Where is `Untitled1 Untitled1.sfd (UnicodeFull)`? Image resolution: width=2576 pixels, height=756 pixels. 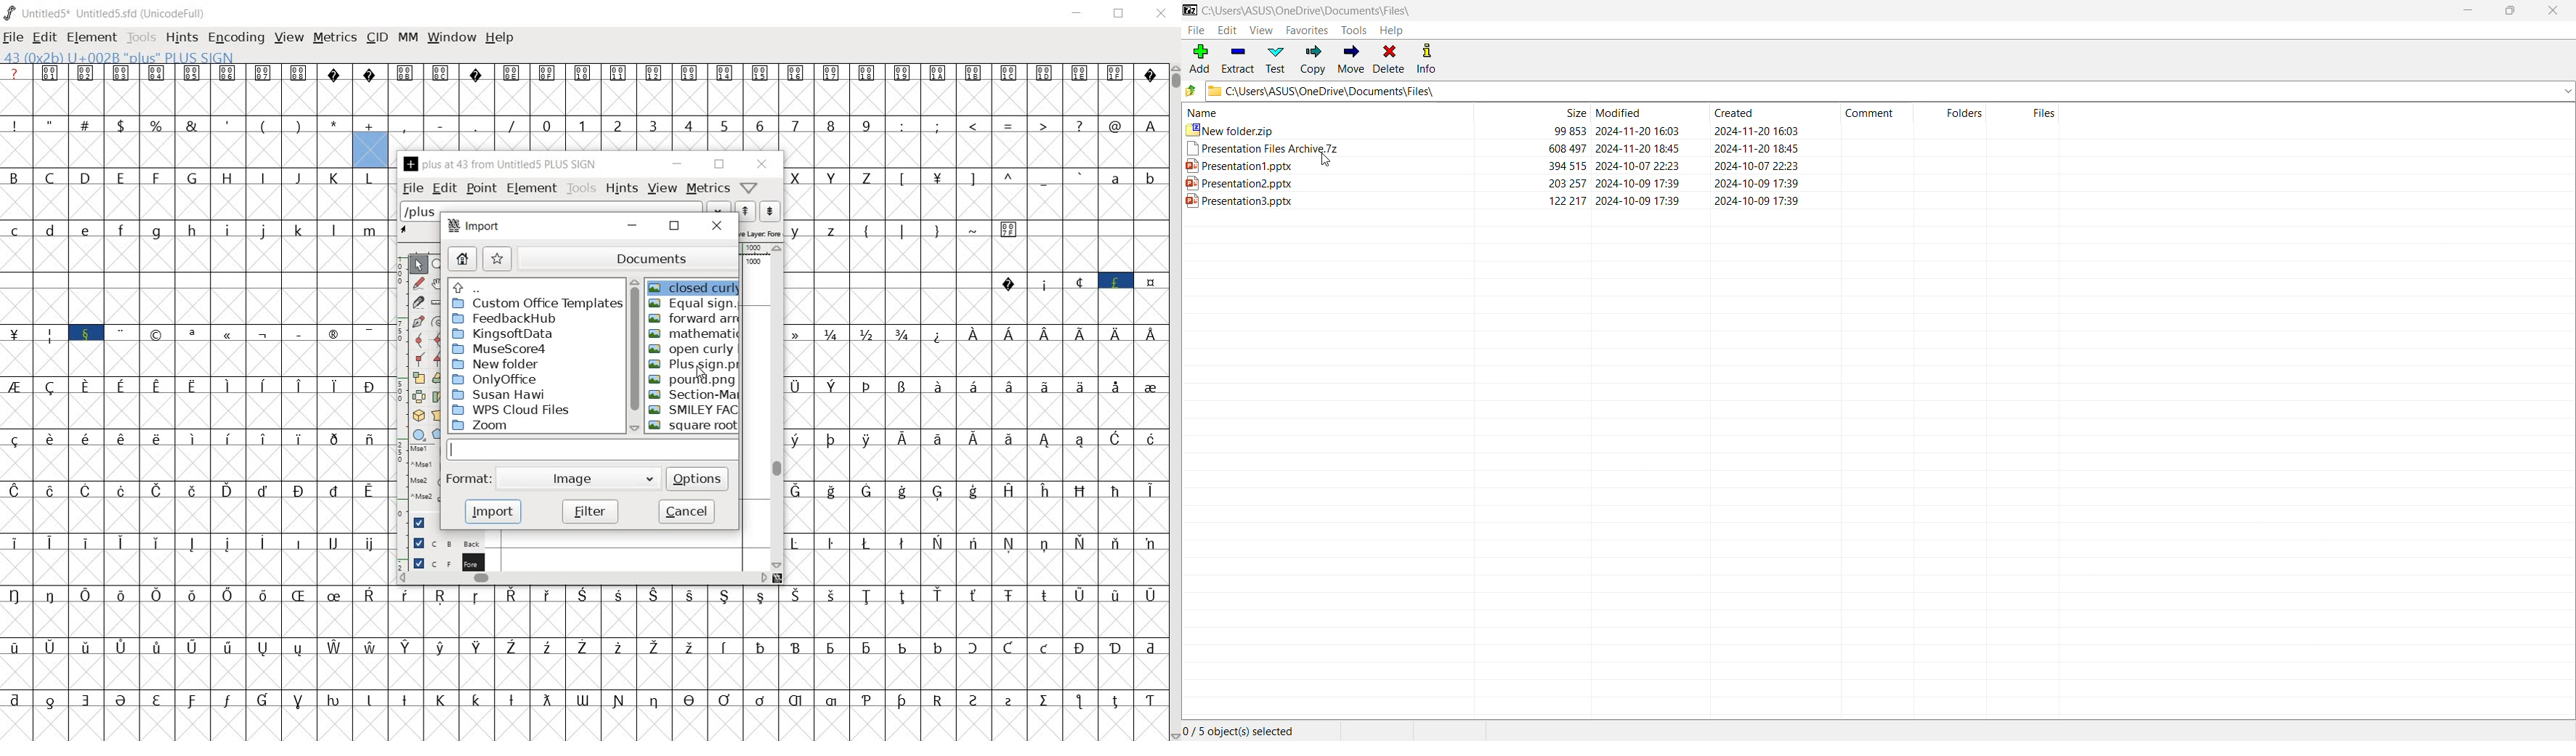 Untitled1 Untitled1.sfd (UnicodeFull) is located at coordinates (109, 13).